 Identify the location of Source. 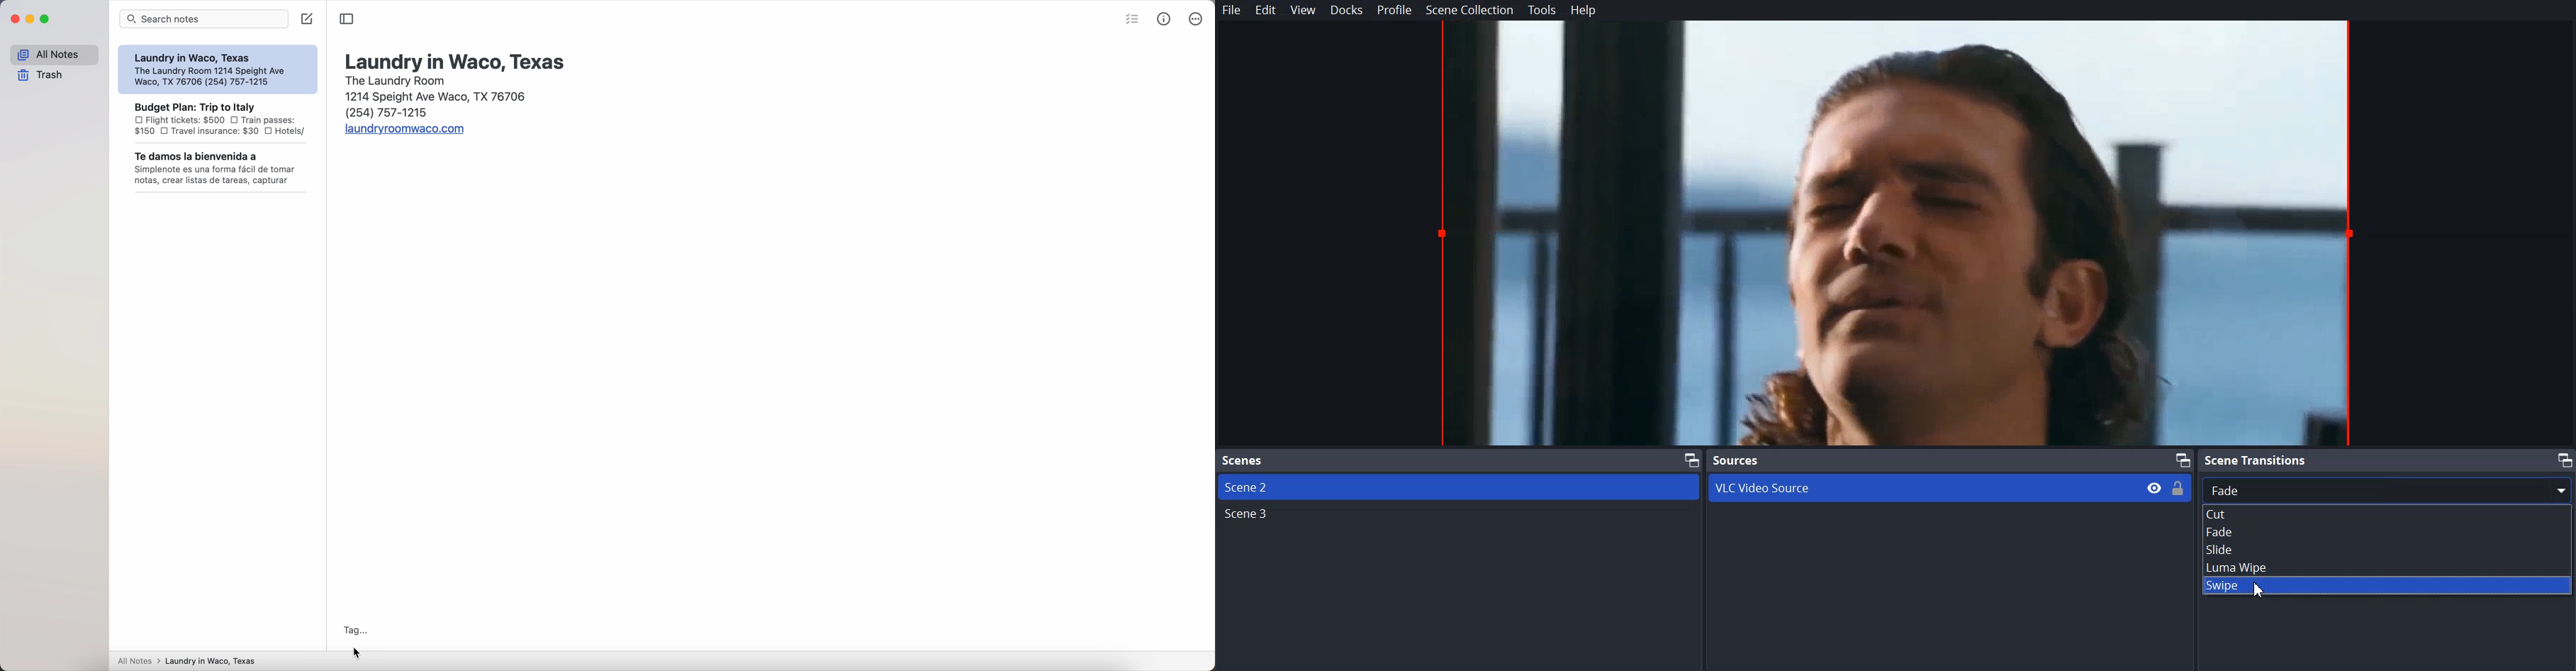
(1949, 461).